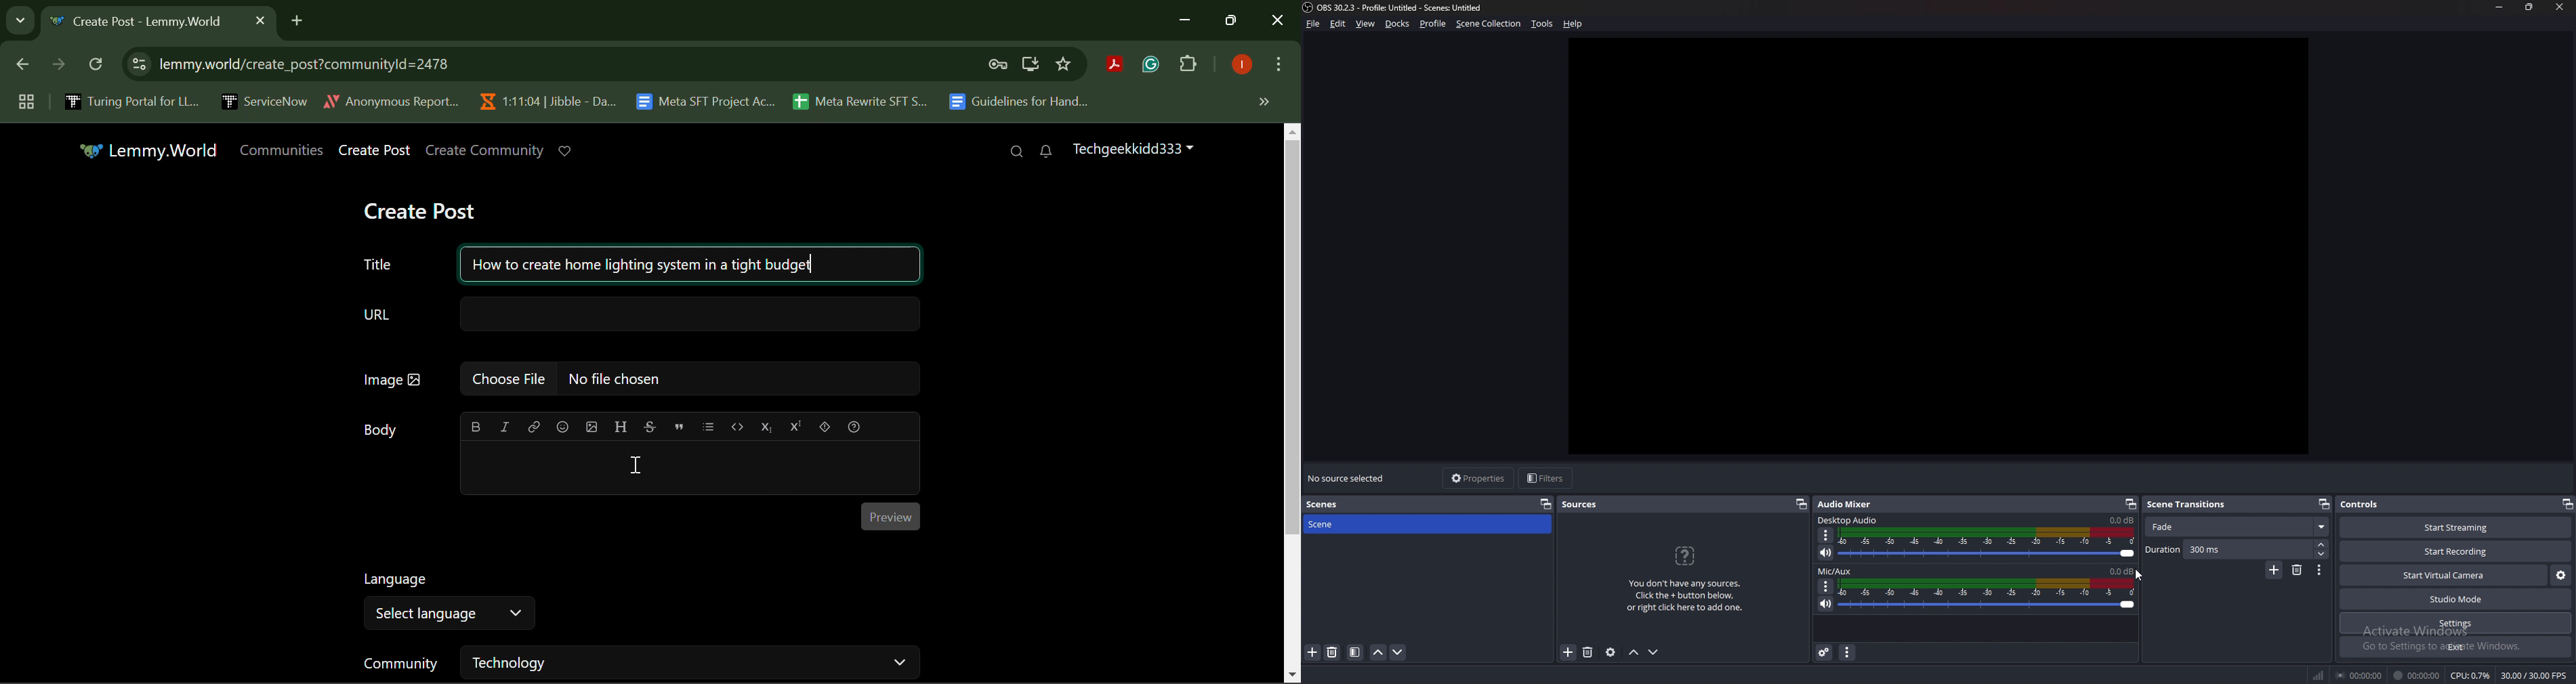 The image size is (2576, 700). I want to click on 0.0db, so click(2121, 570).